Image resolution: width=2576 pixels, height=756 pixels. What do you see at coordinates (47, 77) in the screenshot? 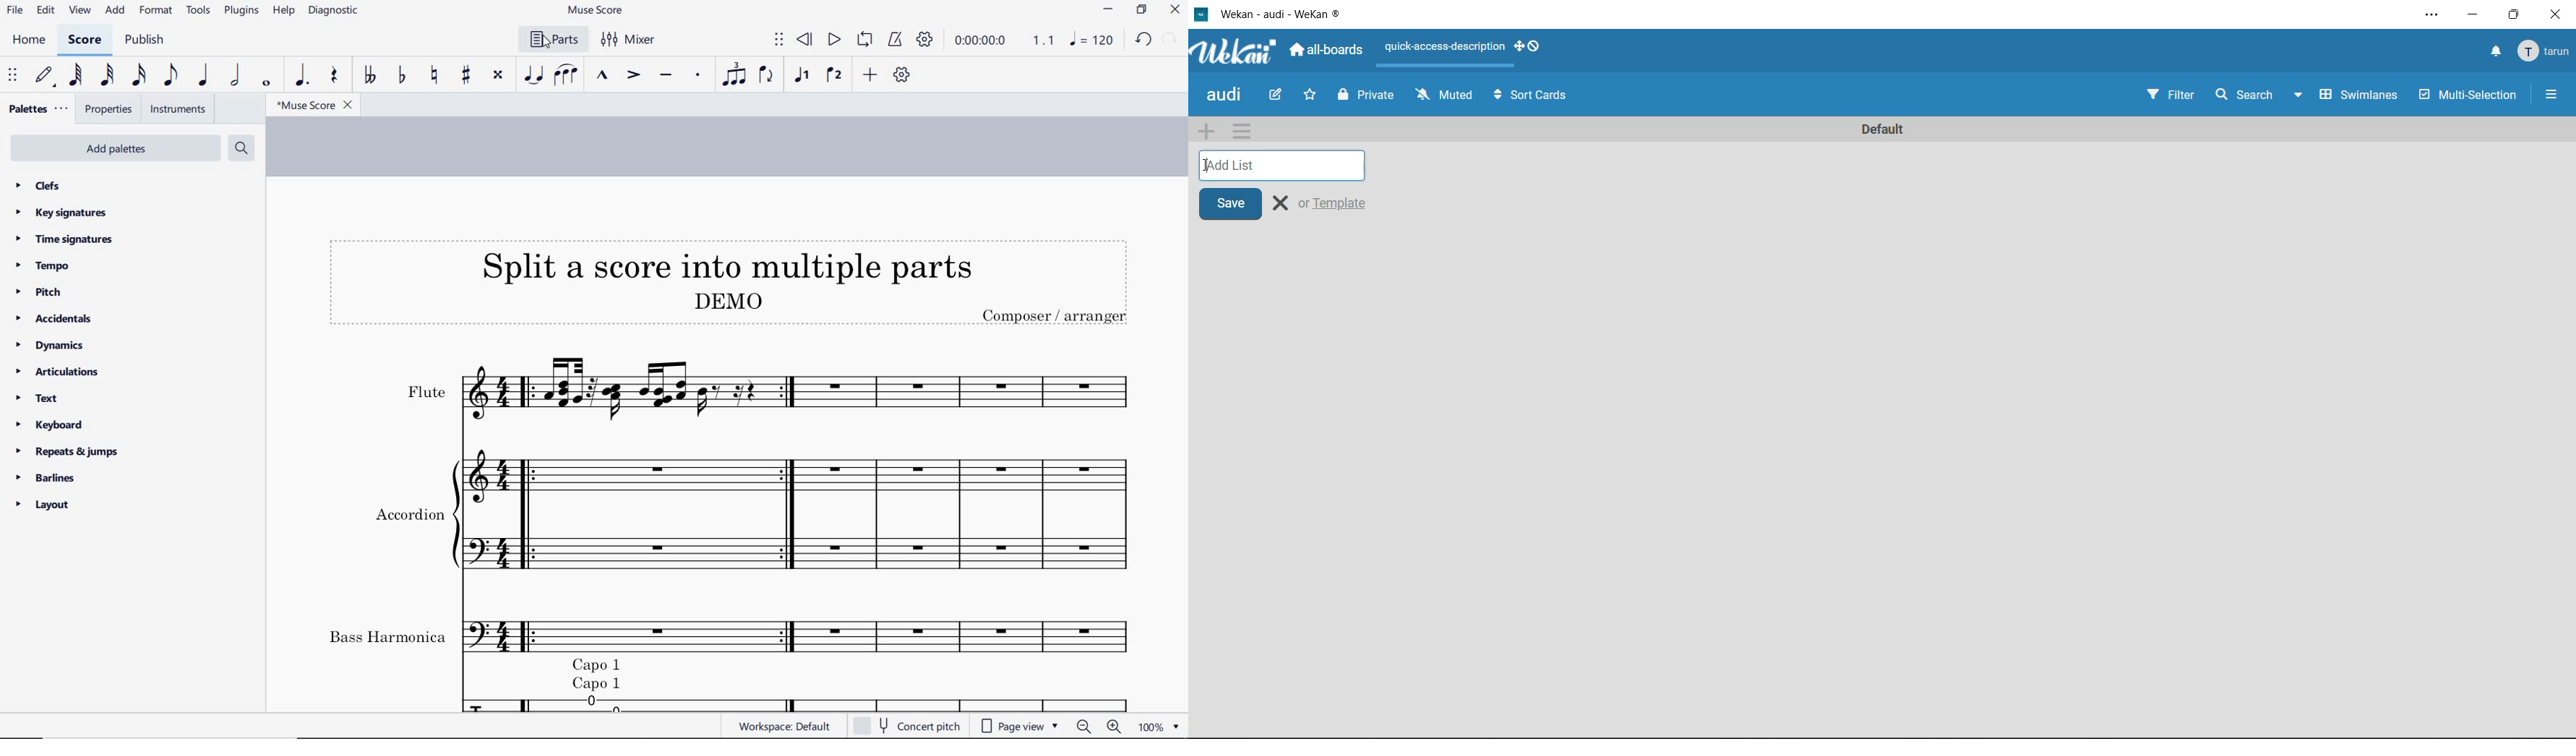
I see `default (step time)` at bounding box center [47, 77].